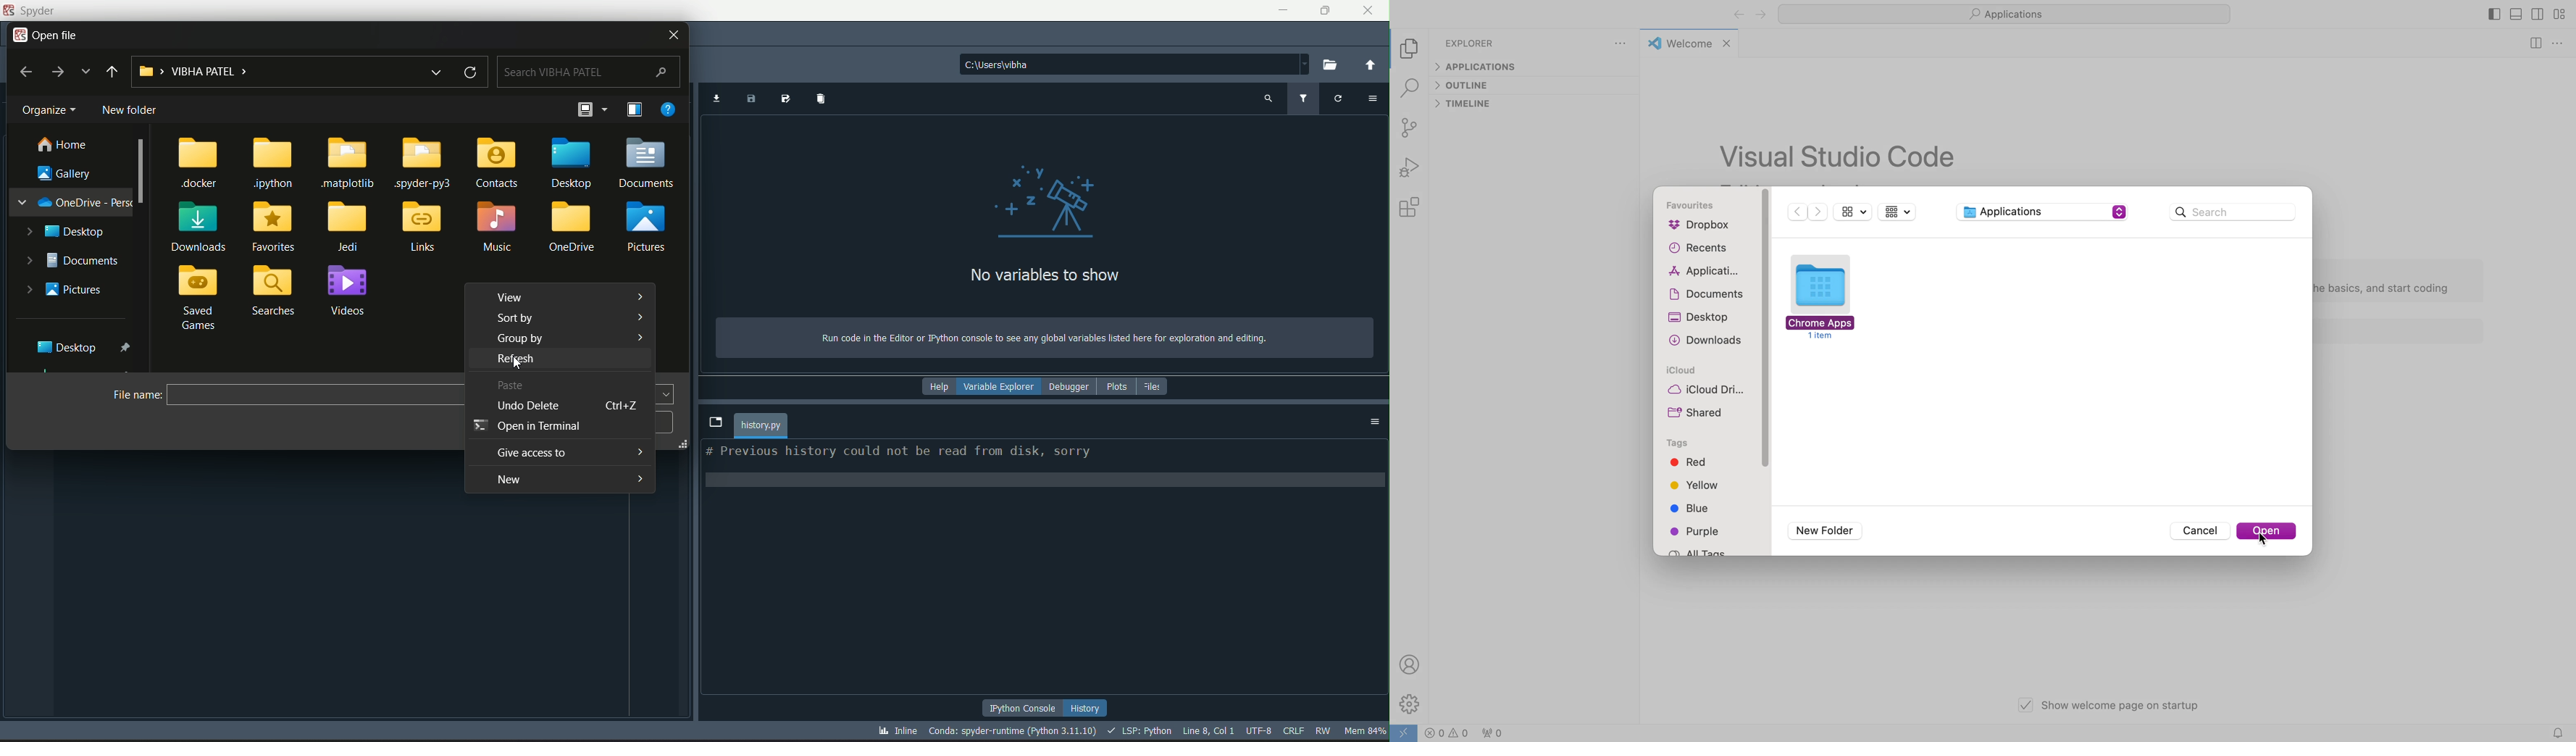 The width and height of the screenshot is (2576, 756). Describe the element at coordinates (498, 228) in the screenshot. I see `music` at that location.